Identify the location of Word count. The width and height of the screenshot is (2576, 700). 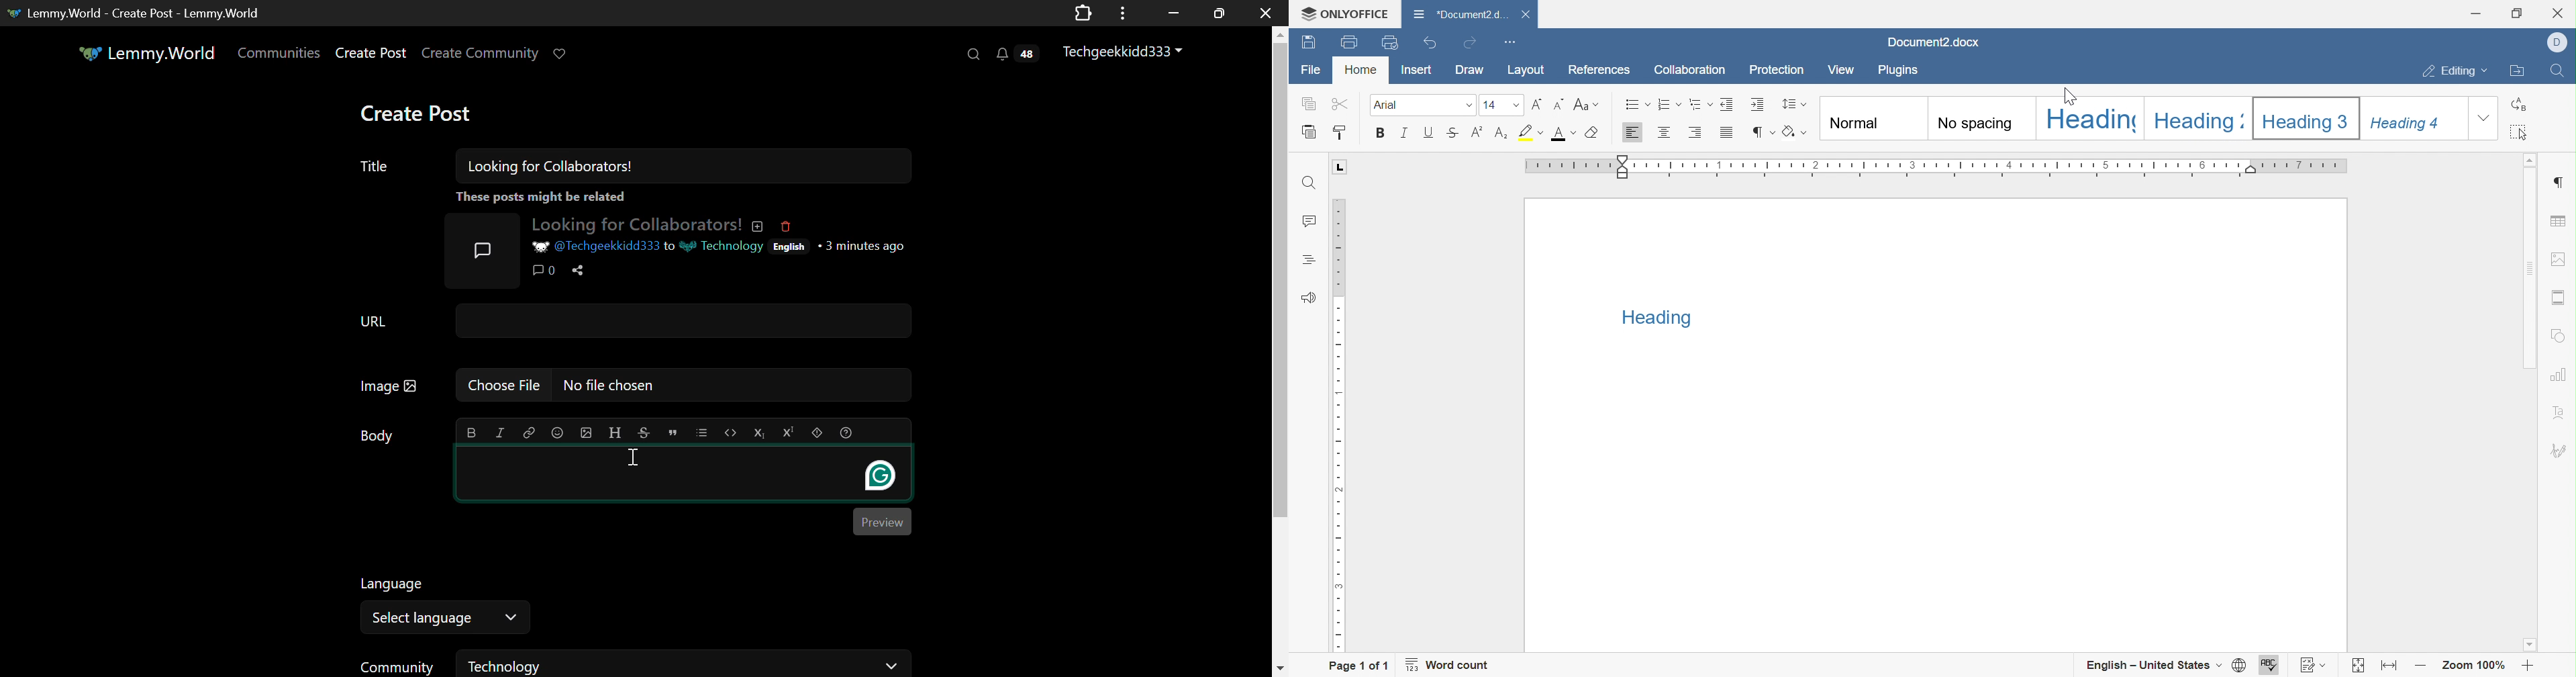
(1453, 666).